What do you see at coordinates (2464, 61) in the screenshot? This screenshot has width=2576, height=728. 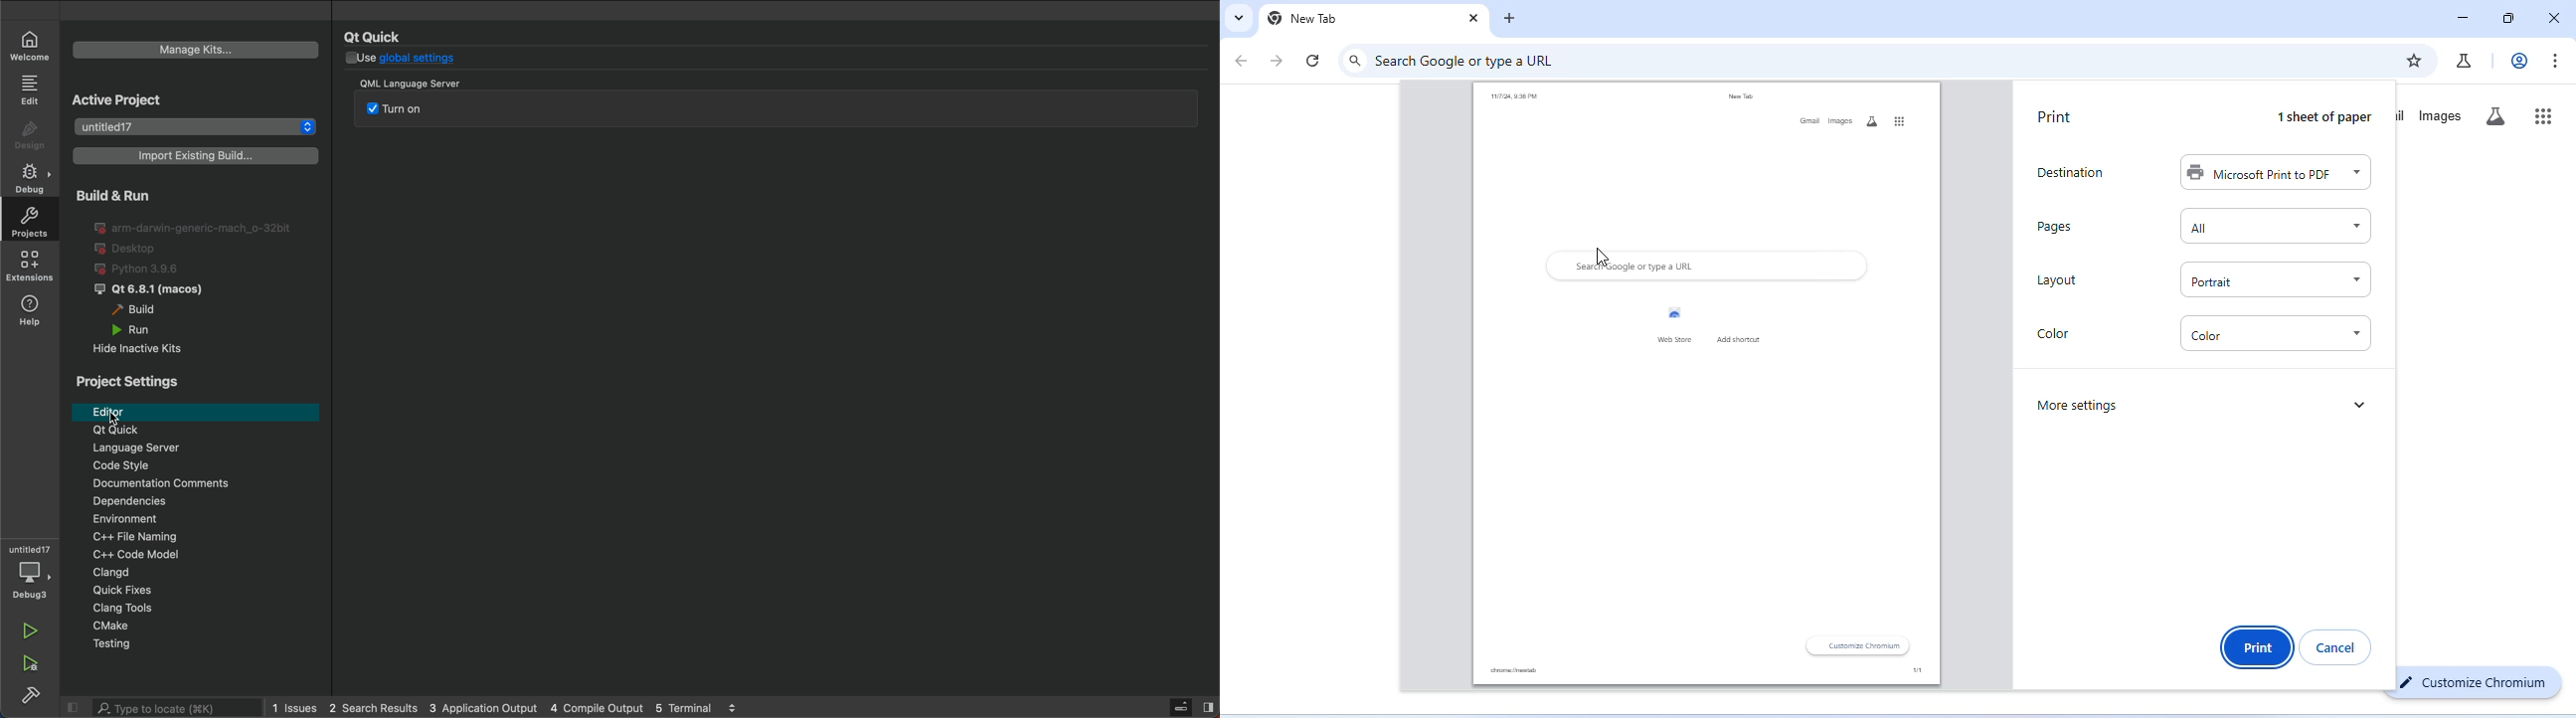 I see `chrome labs` at bounding box center [2464, 61].